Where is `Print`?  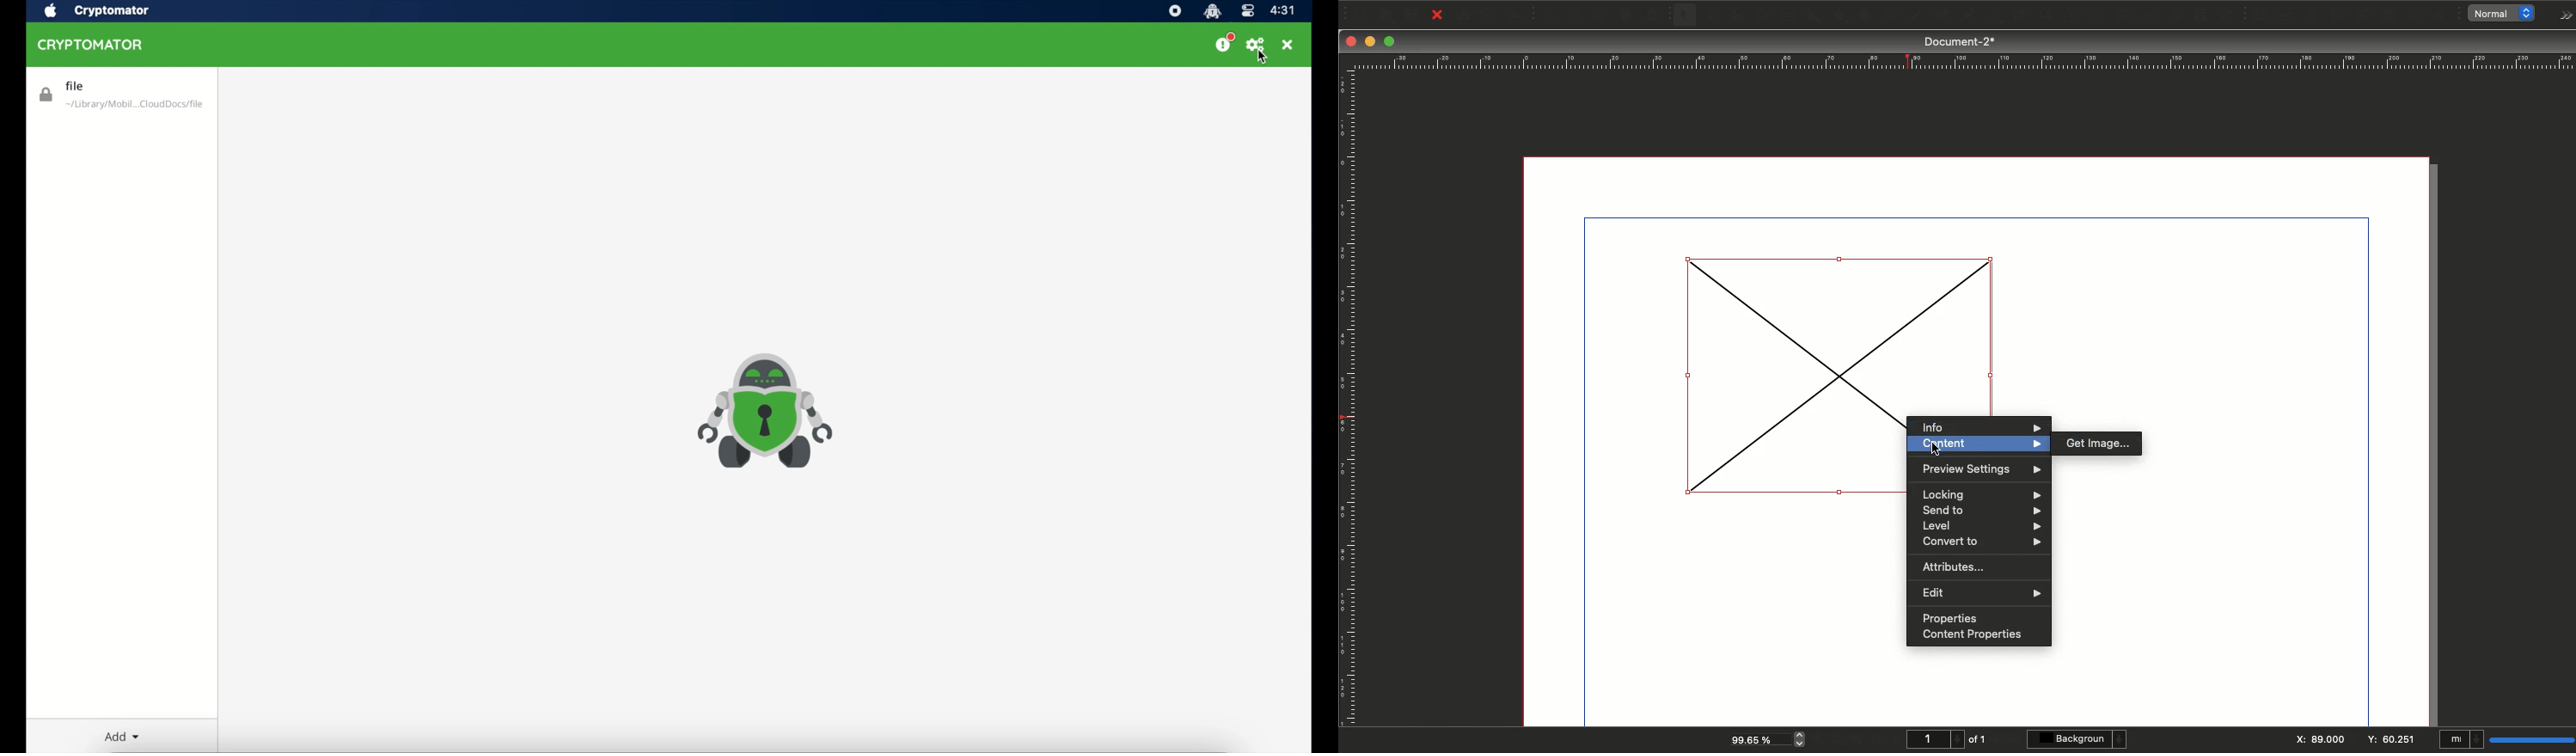
Print is located at coordinates (1464, 15).